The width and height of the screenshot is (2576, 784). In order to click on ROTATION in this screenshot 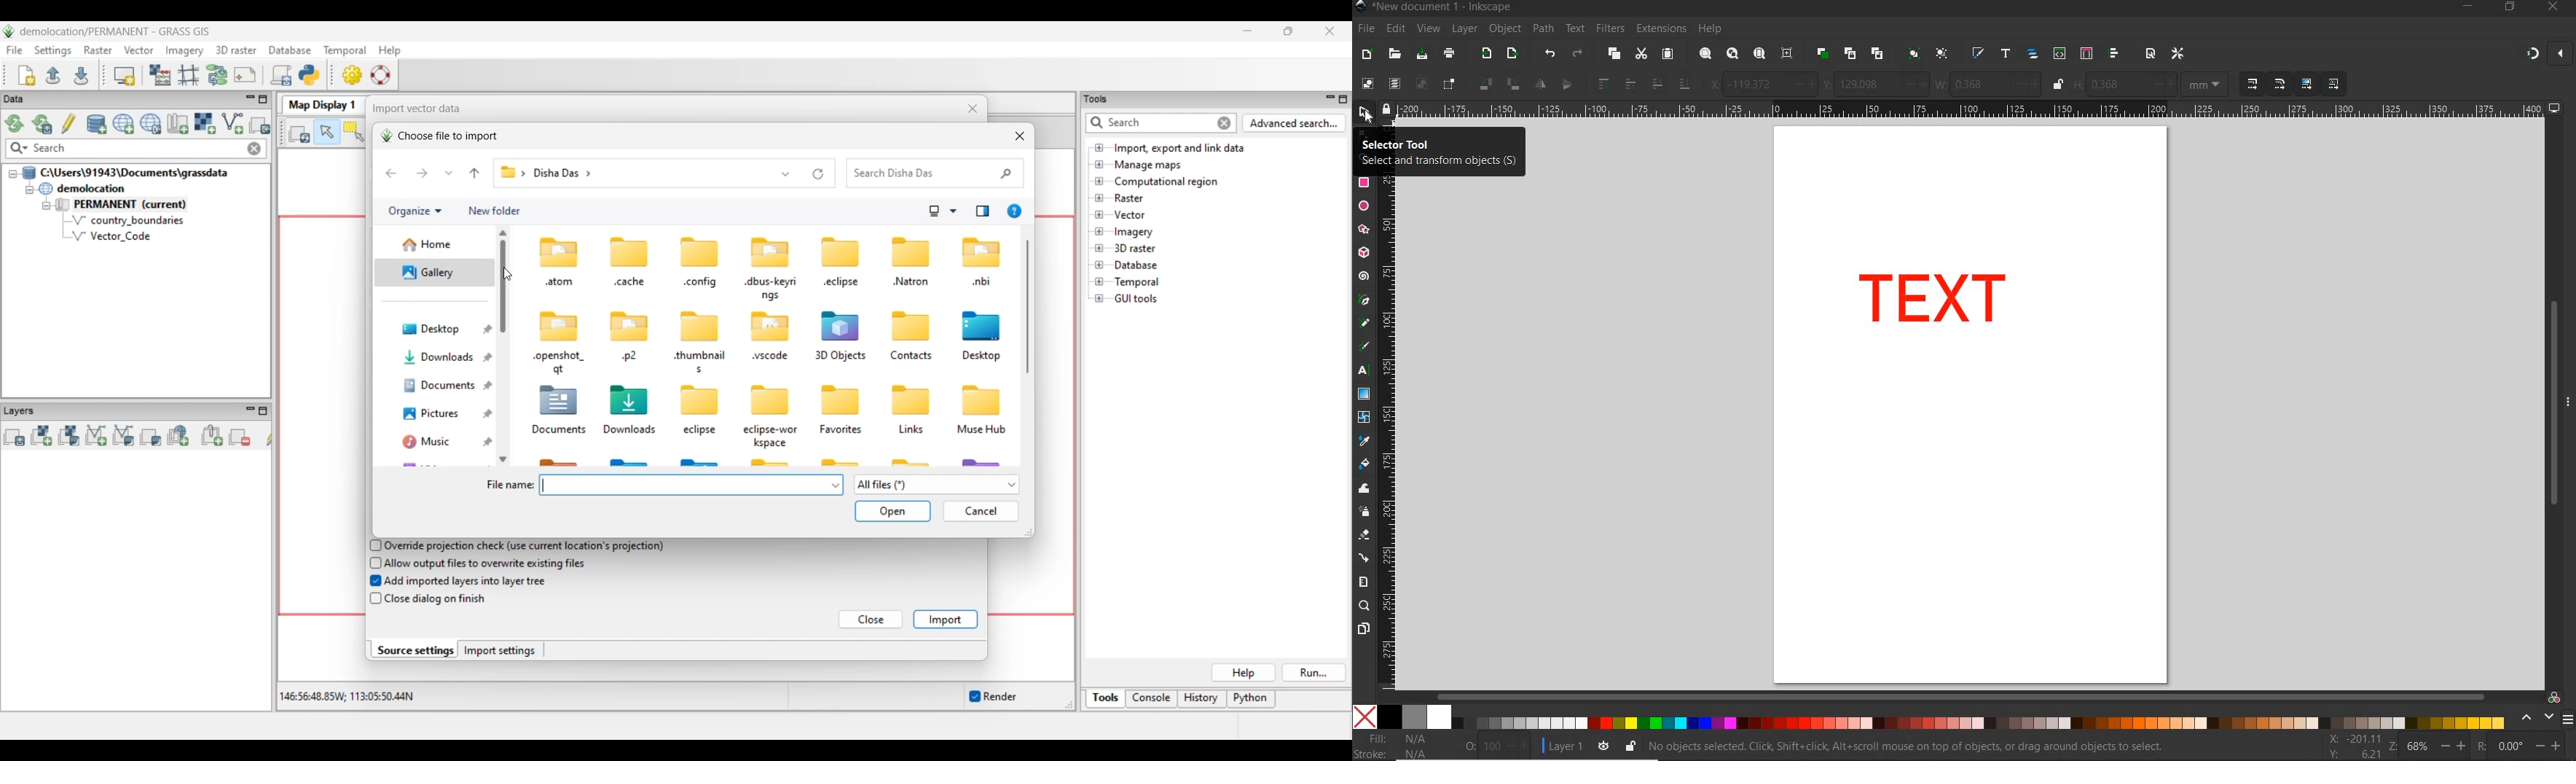, I will do `click(2518, 747)`.